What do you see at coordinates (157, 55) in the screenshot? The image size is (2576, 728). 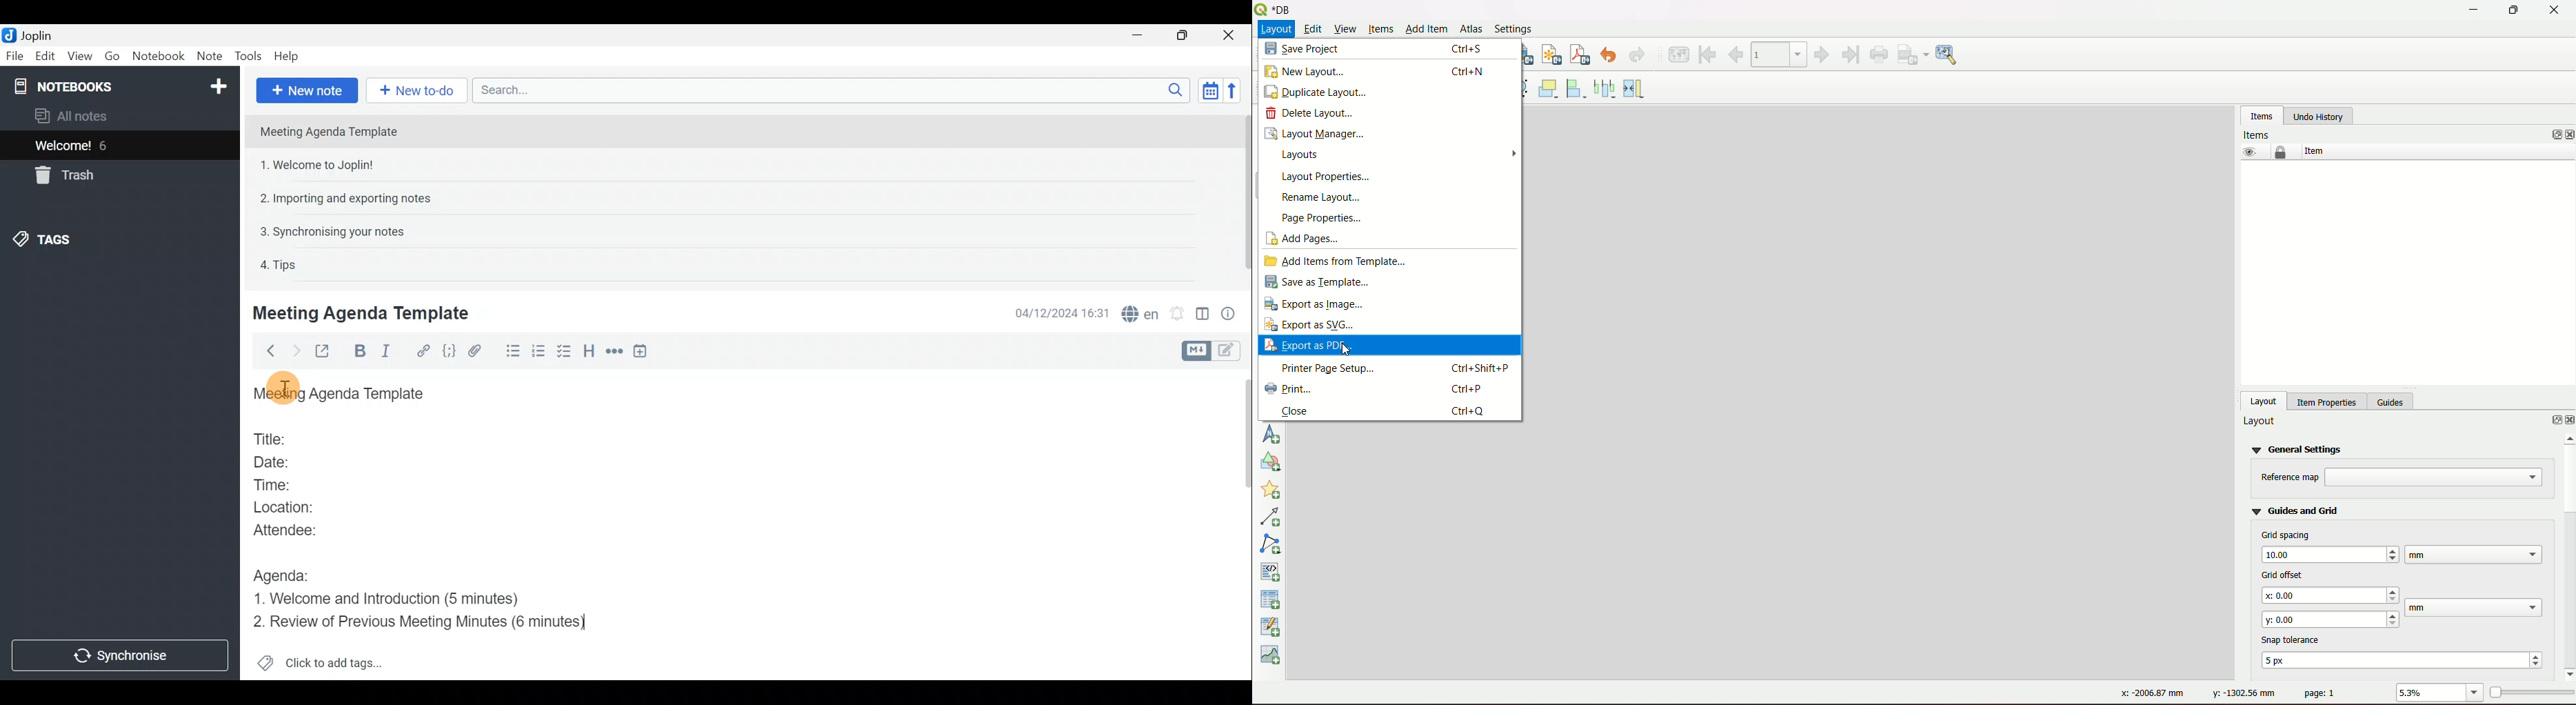 I see `Notebook` at bounding box center [157, 55].